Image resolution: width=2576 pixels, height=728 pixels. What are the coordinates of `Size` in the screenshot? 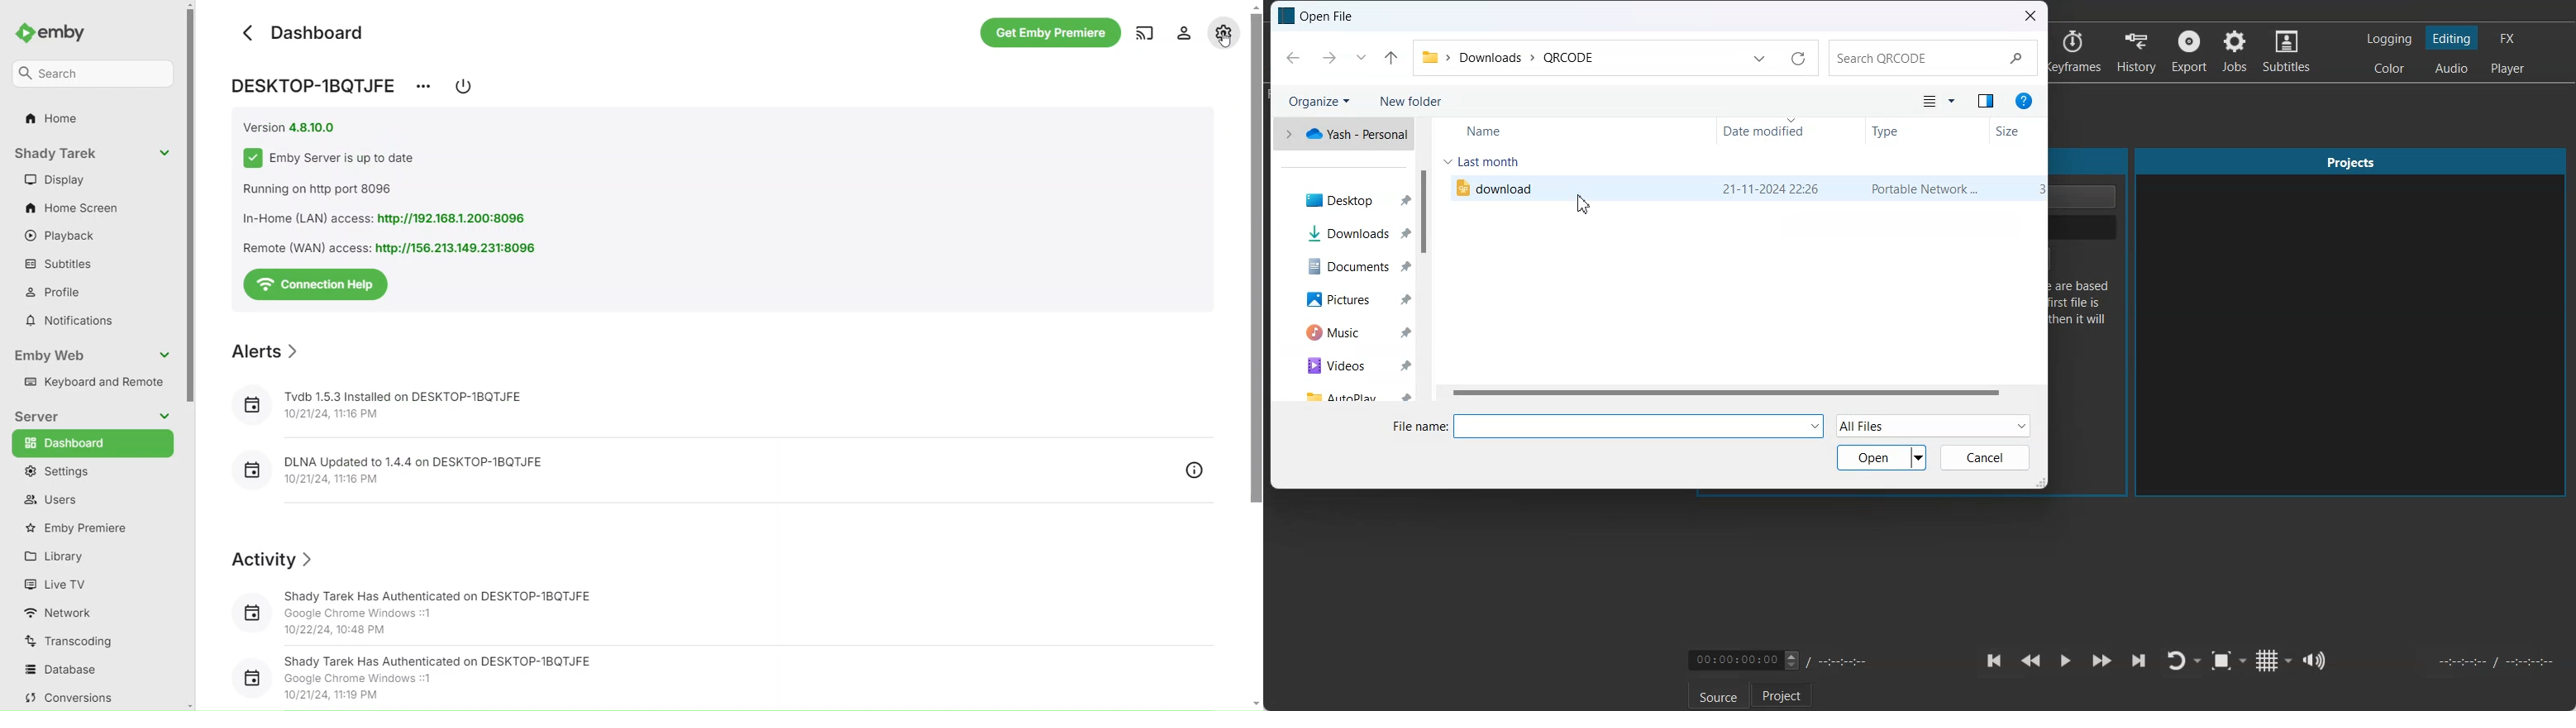 It's located at (2014, 130).